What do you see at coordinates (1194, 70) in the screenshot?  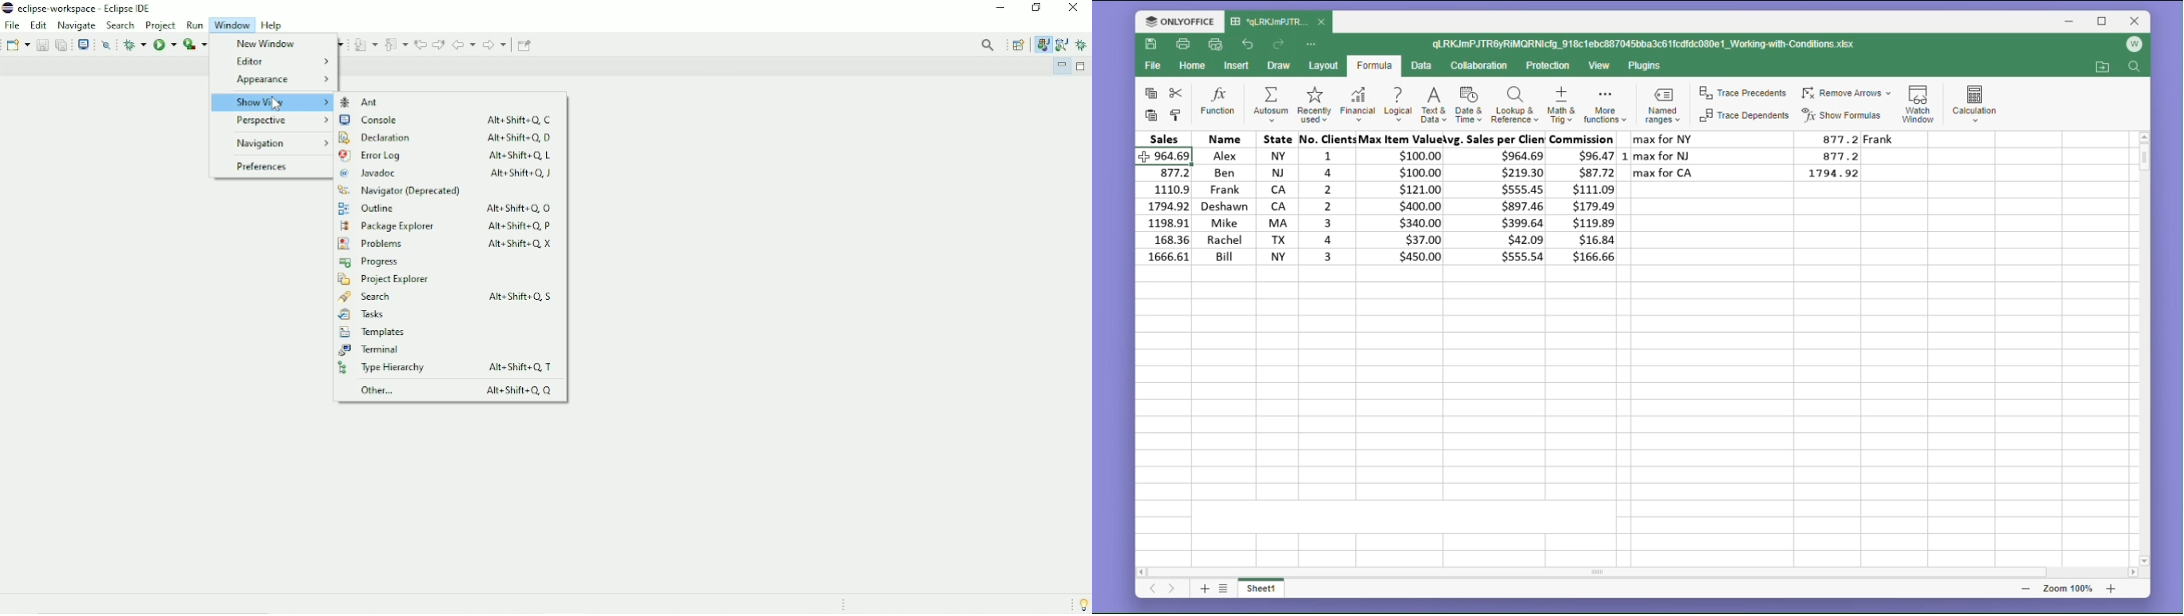 I see `home` at bounding box center [1194, 70].